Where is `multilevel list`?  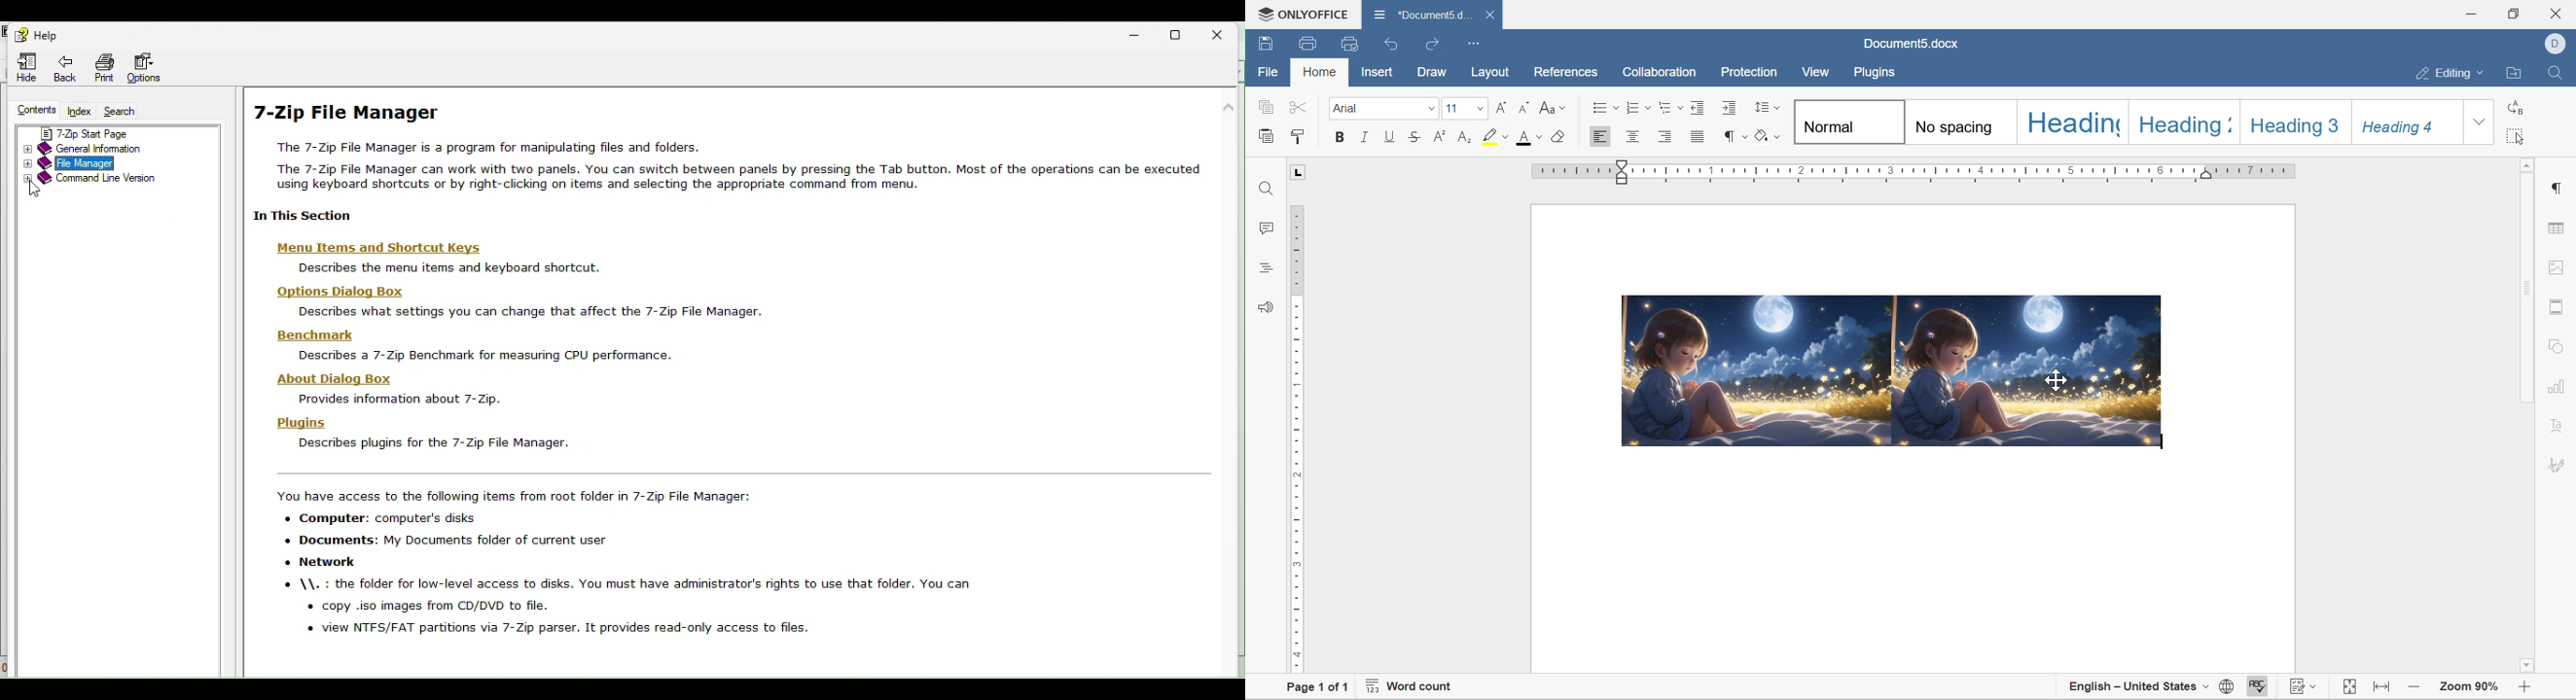
multilevel list is located at coordinates (1670, 107).